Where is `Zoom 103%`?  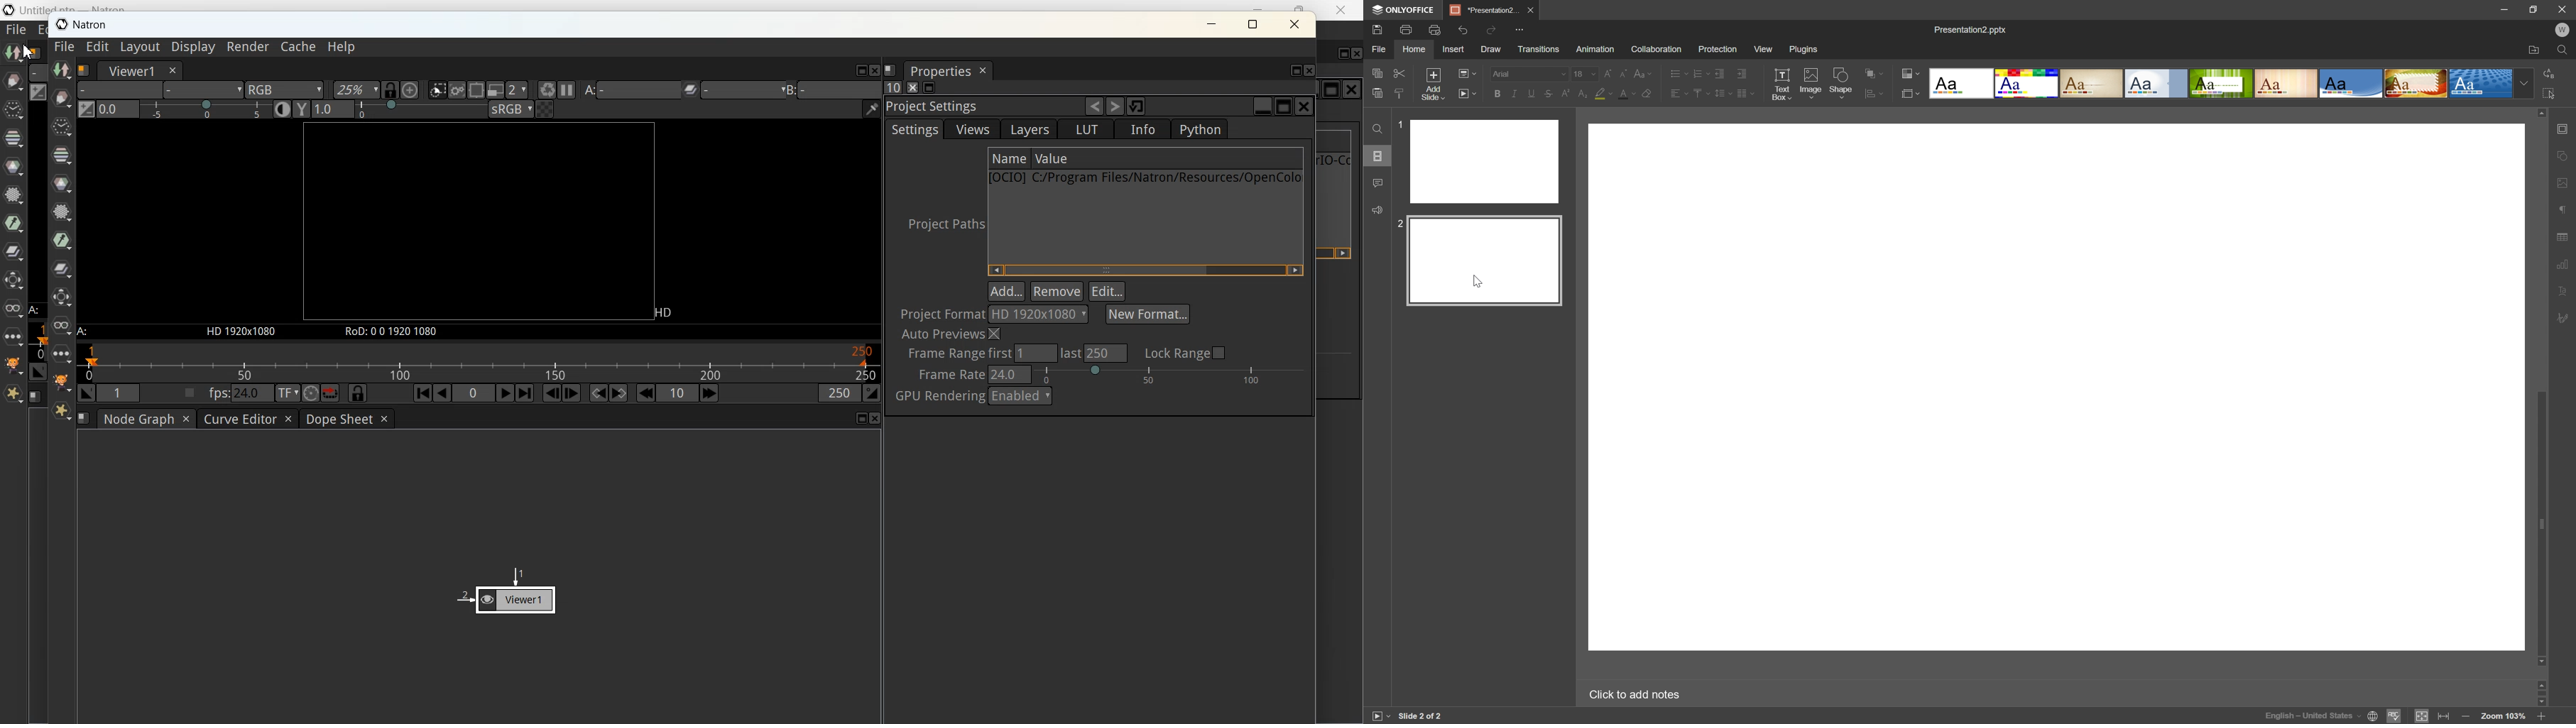
Zoom 103% is located at coordinates (2504, 717).